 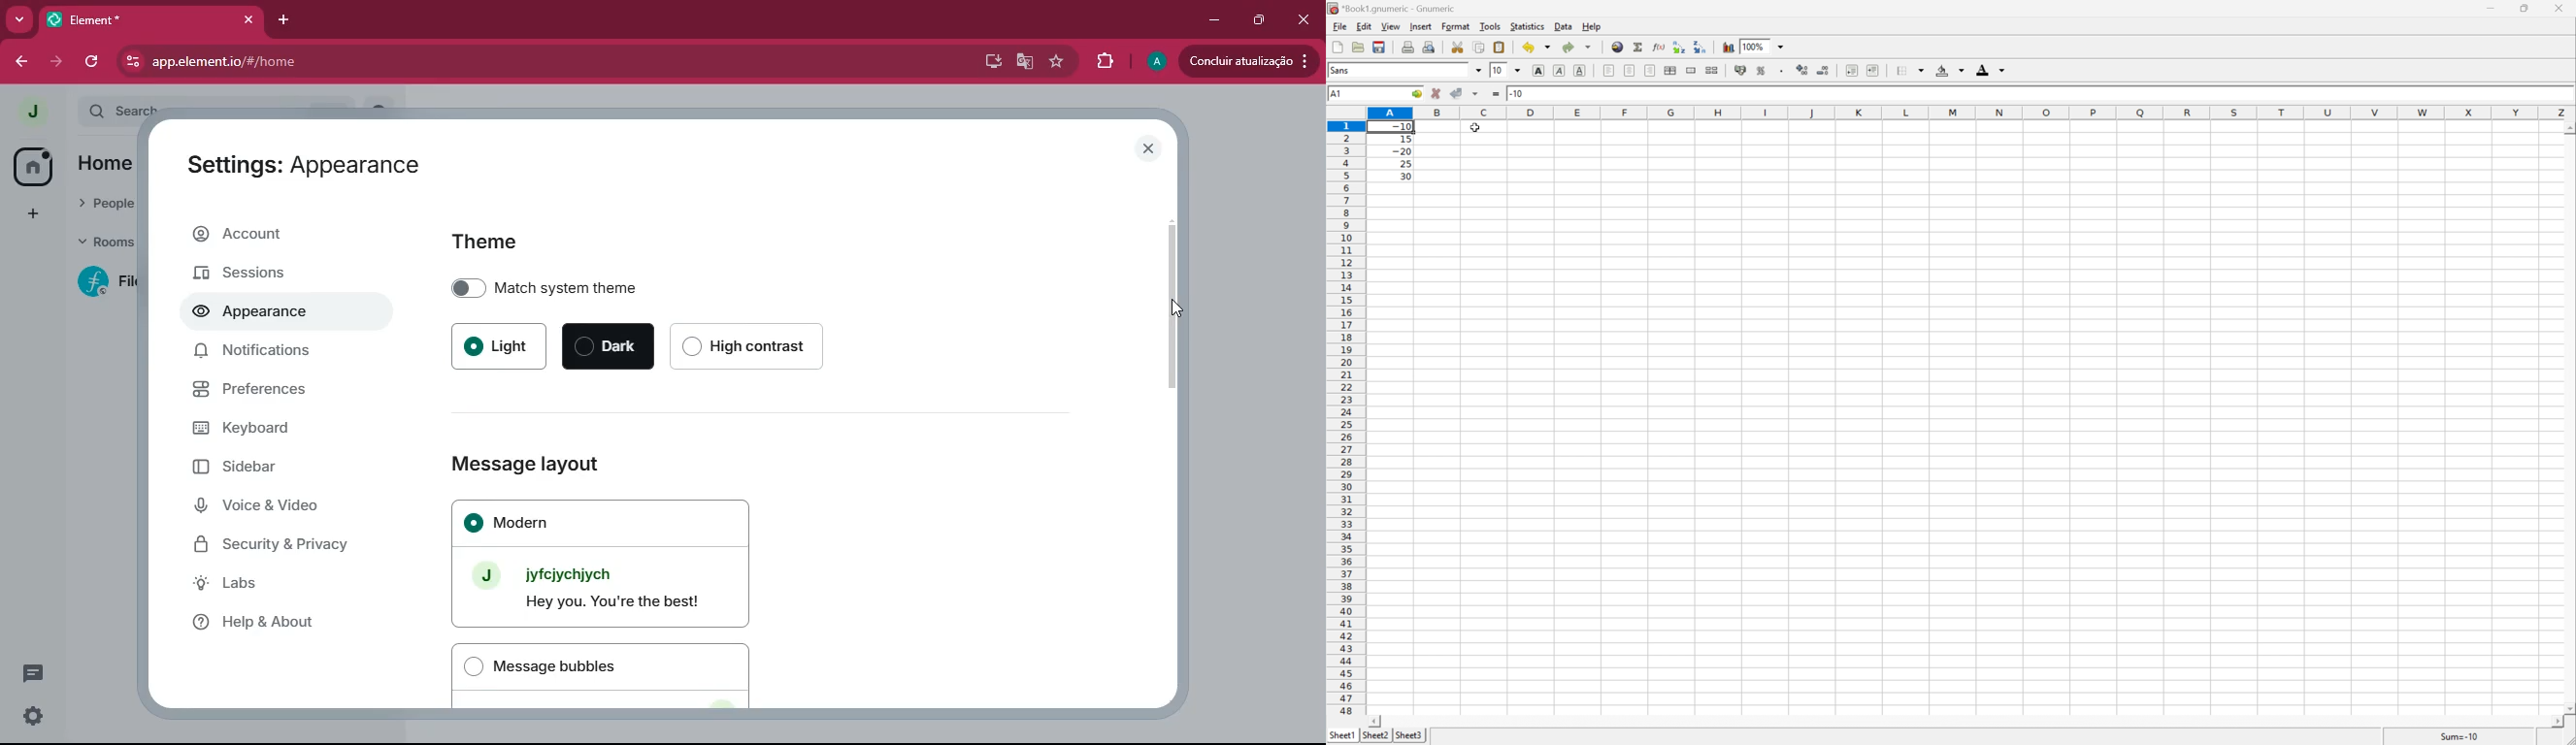 I want to click on Paste the clipboard, so click(x=1501, y=47).